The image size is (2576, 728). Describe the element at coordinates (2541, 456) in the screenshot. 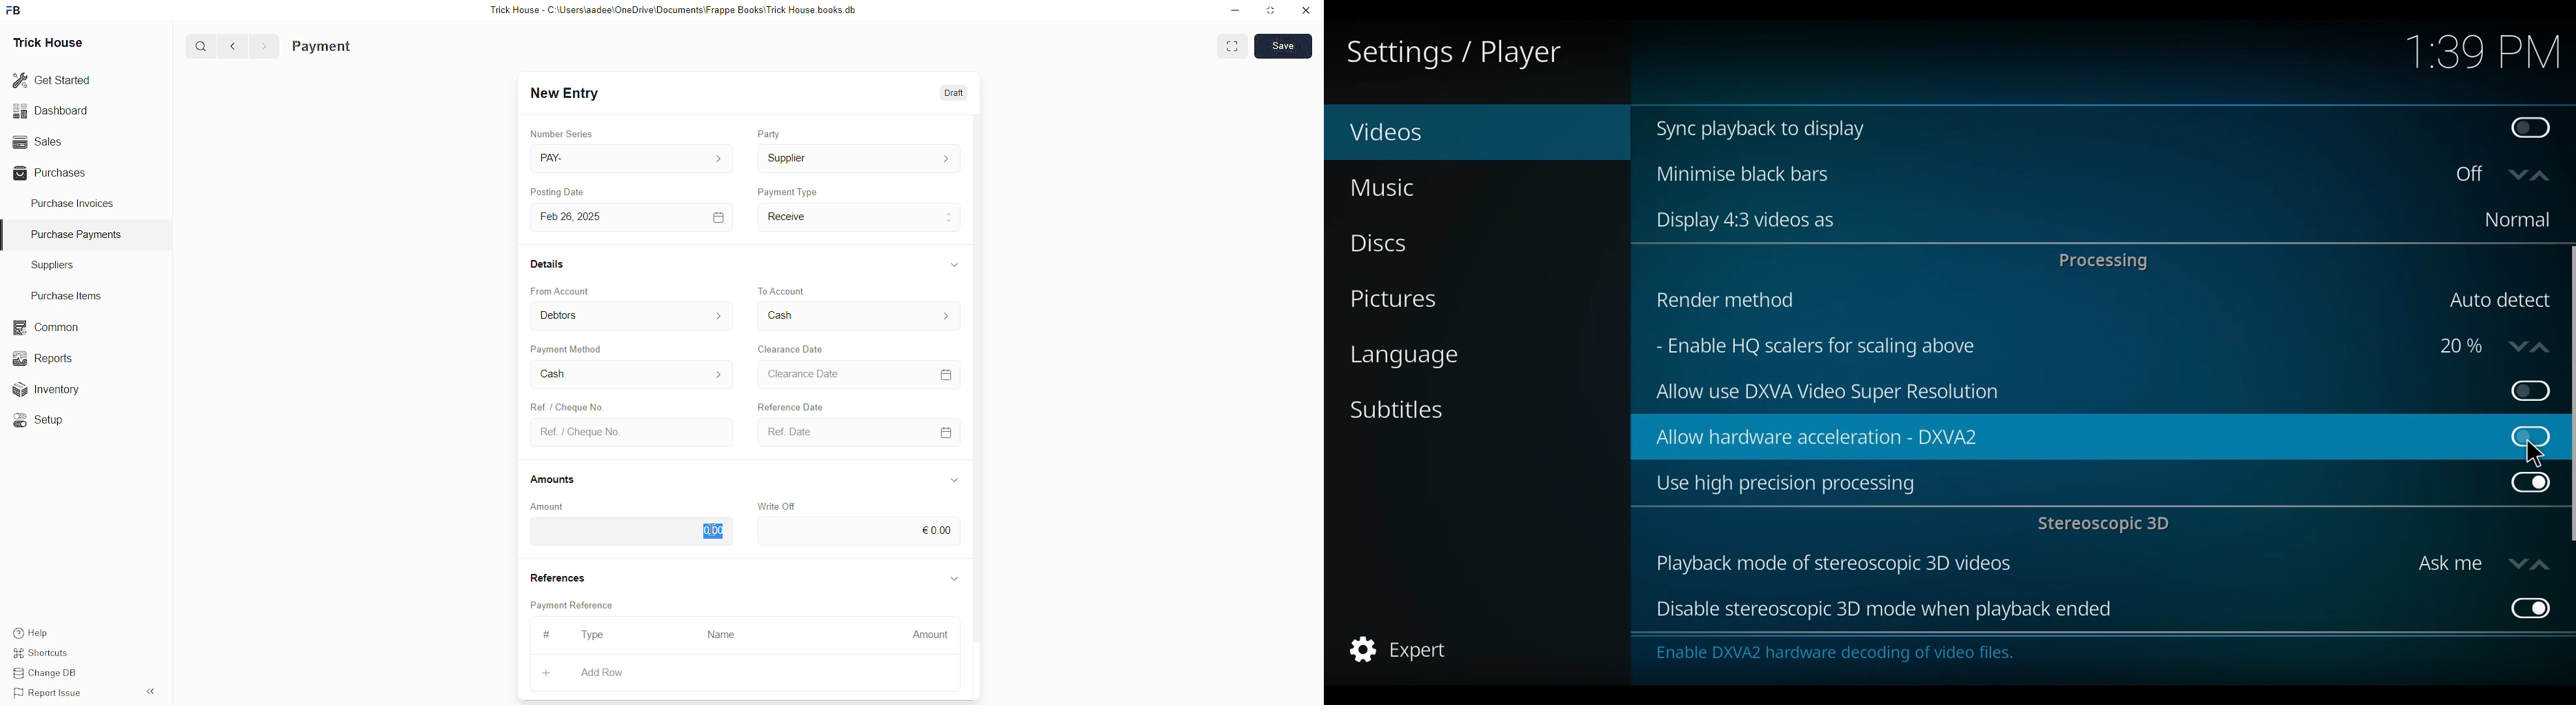

I see `Cursor` at that location.